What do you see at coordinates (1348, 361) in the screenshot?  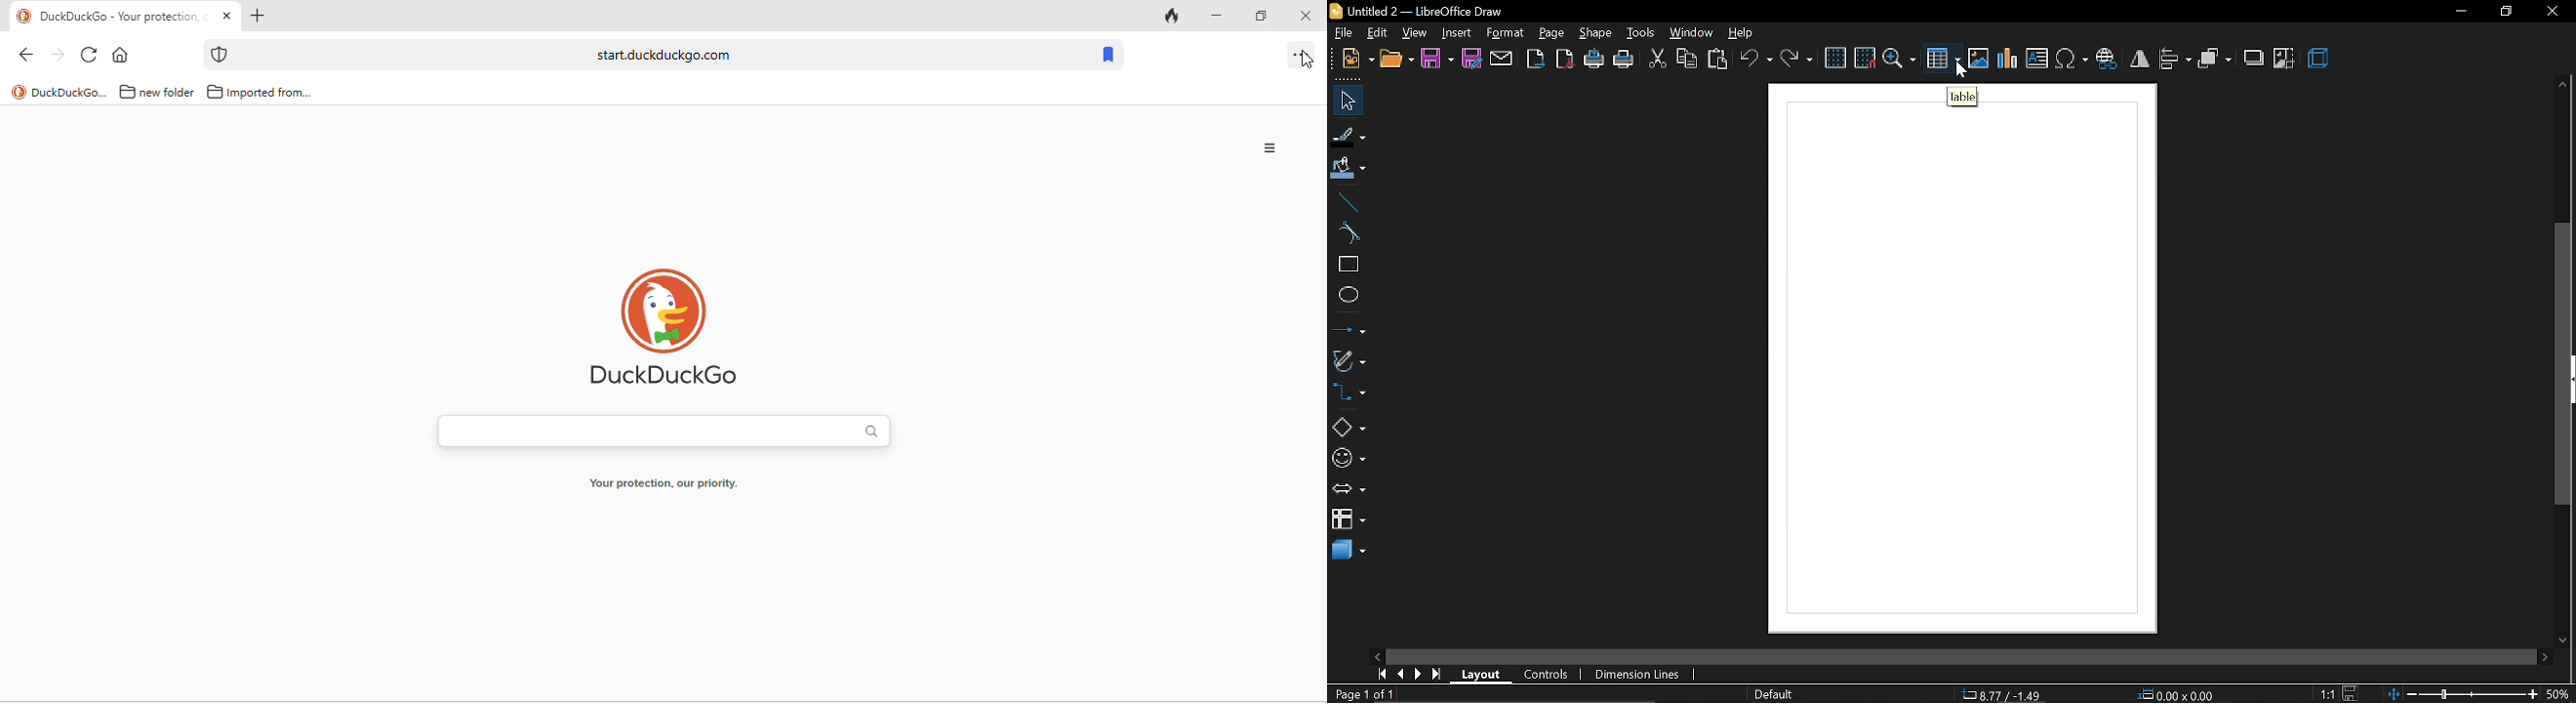 I see `curves and polygons` at bounding box center [1348, 361].